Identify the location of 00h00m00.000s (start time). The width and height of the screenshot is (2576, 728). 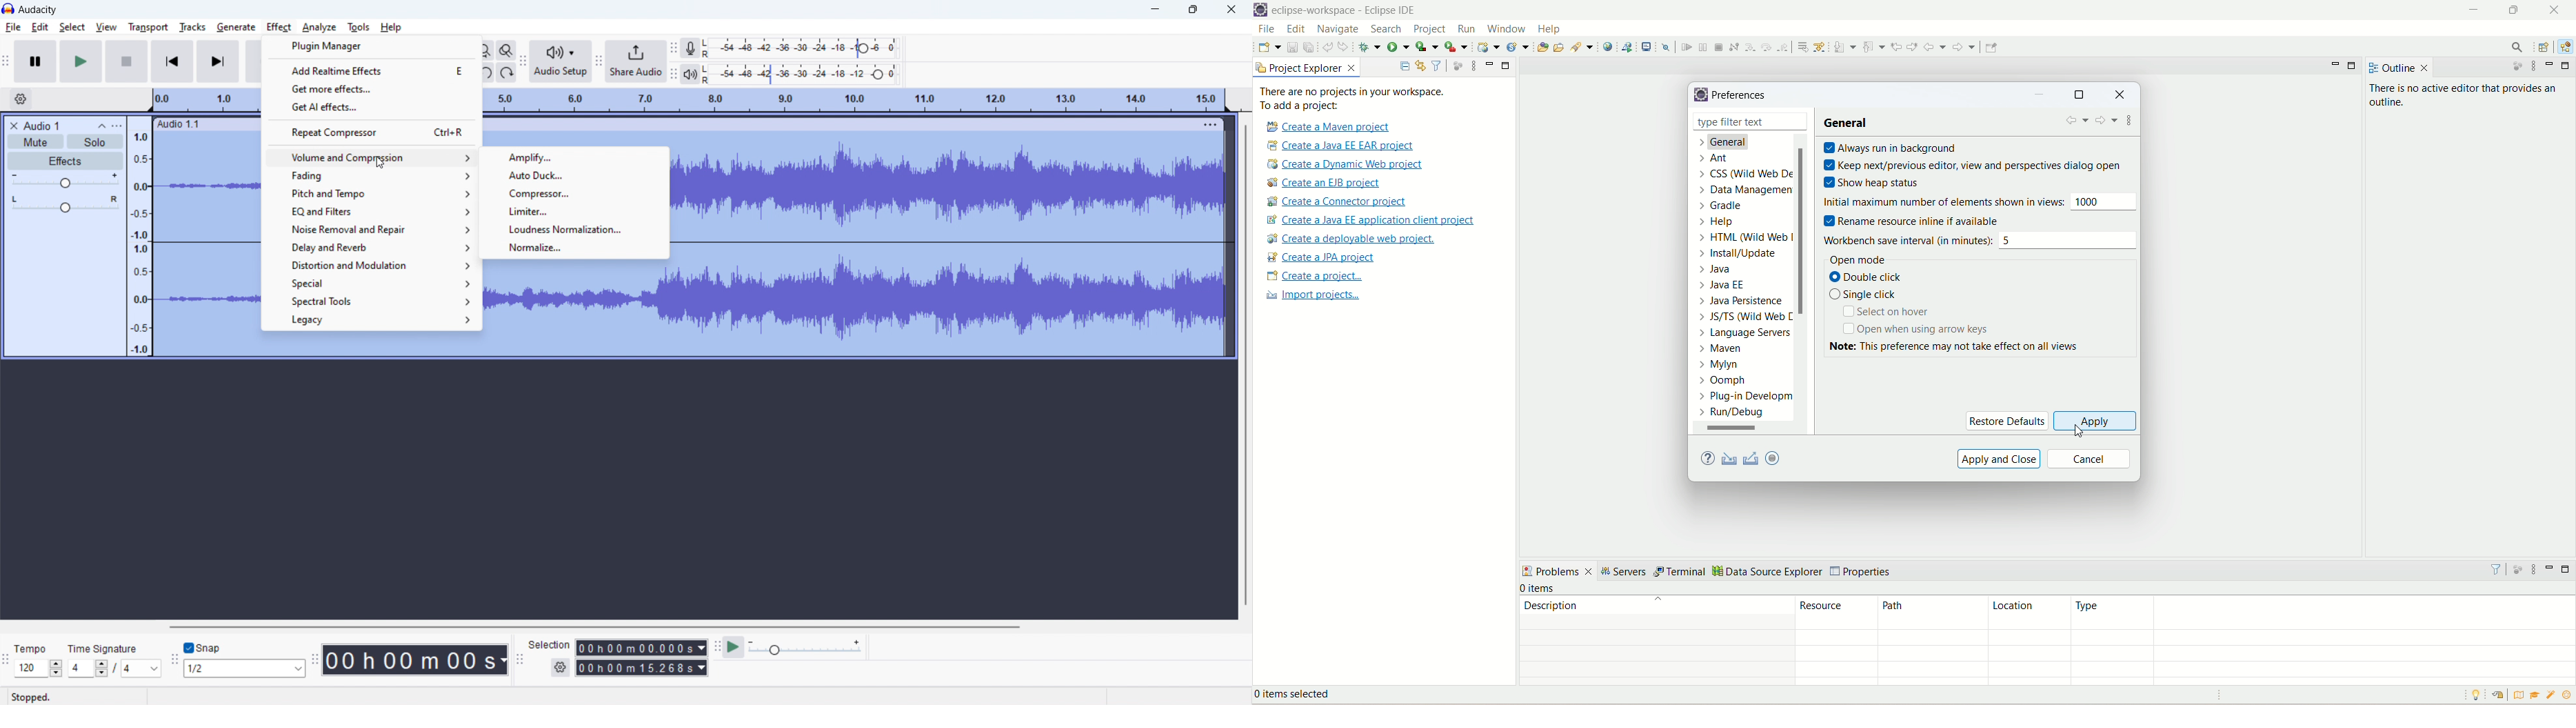
(641, 644).